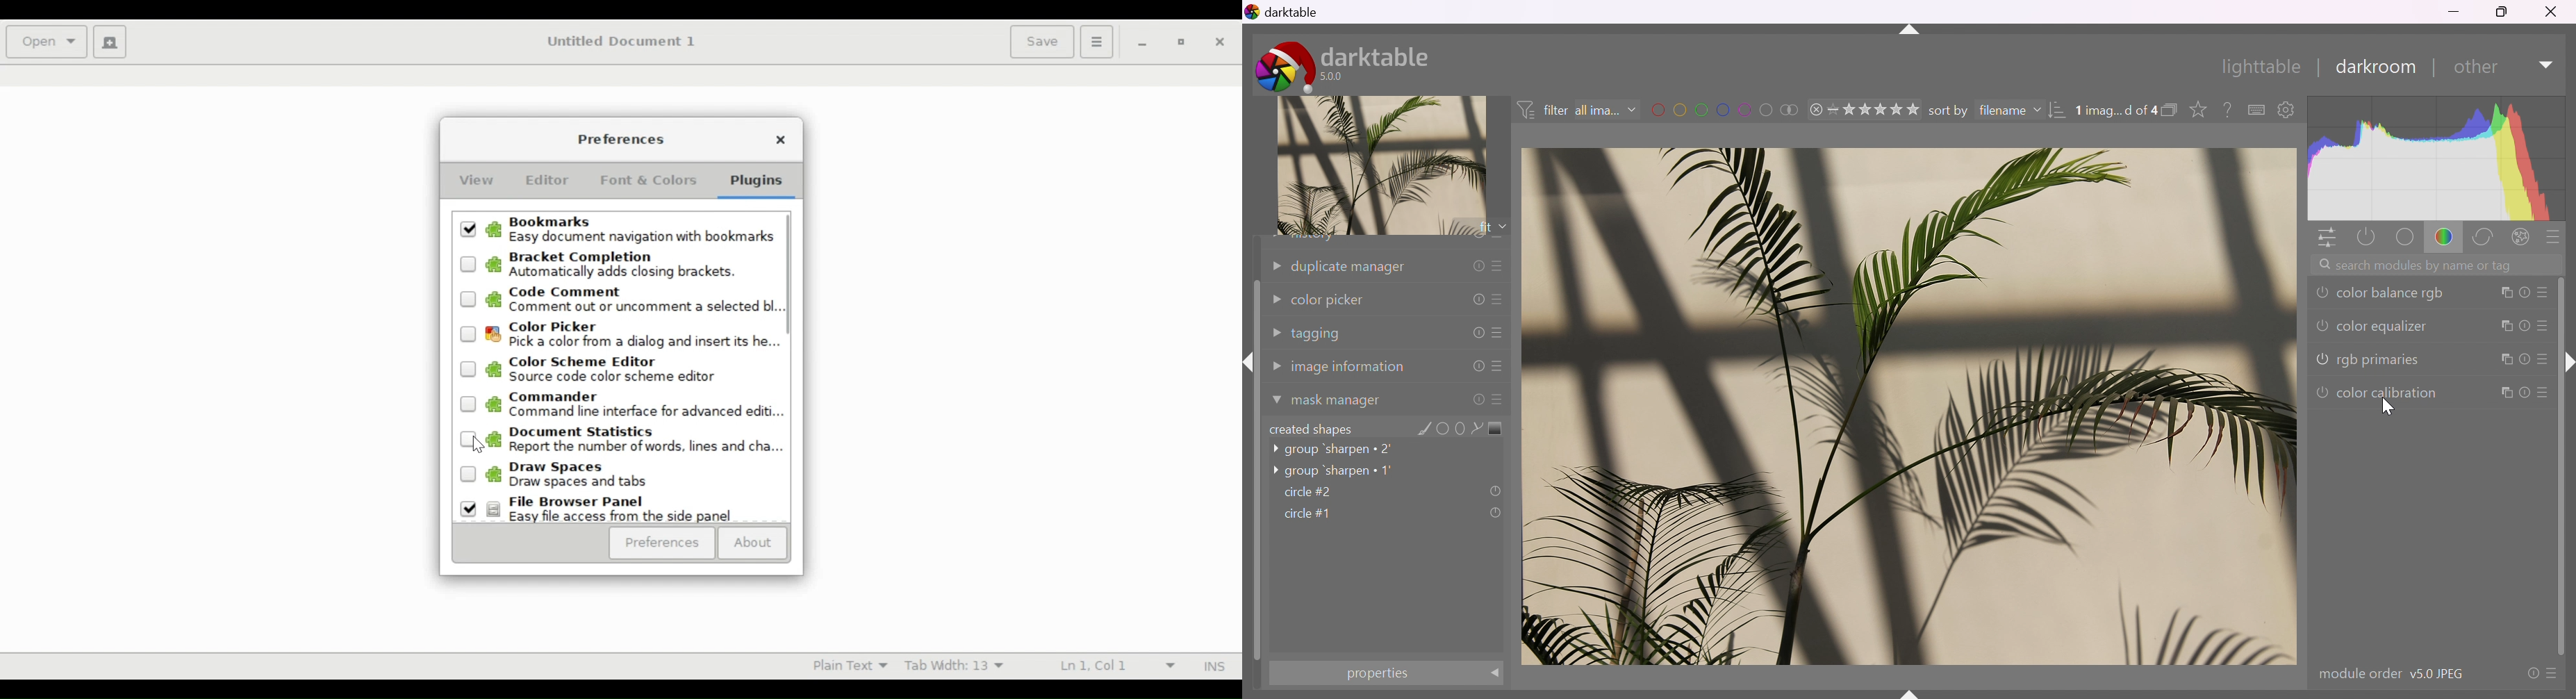 The height and width of the screenshot is (700, 2576). What do you see at coordinates (2432, 293) in the screenshot?
I see `color balance rgb` at bounding box center [2432, 293].